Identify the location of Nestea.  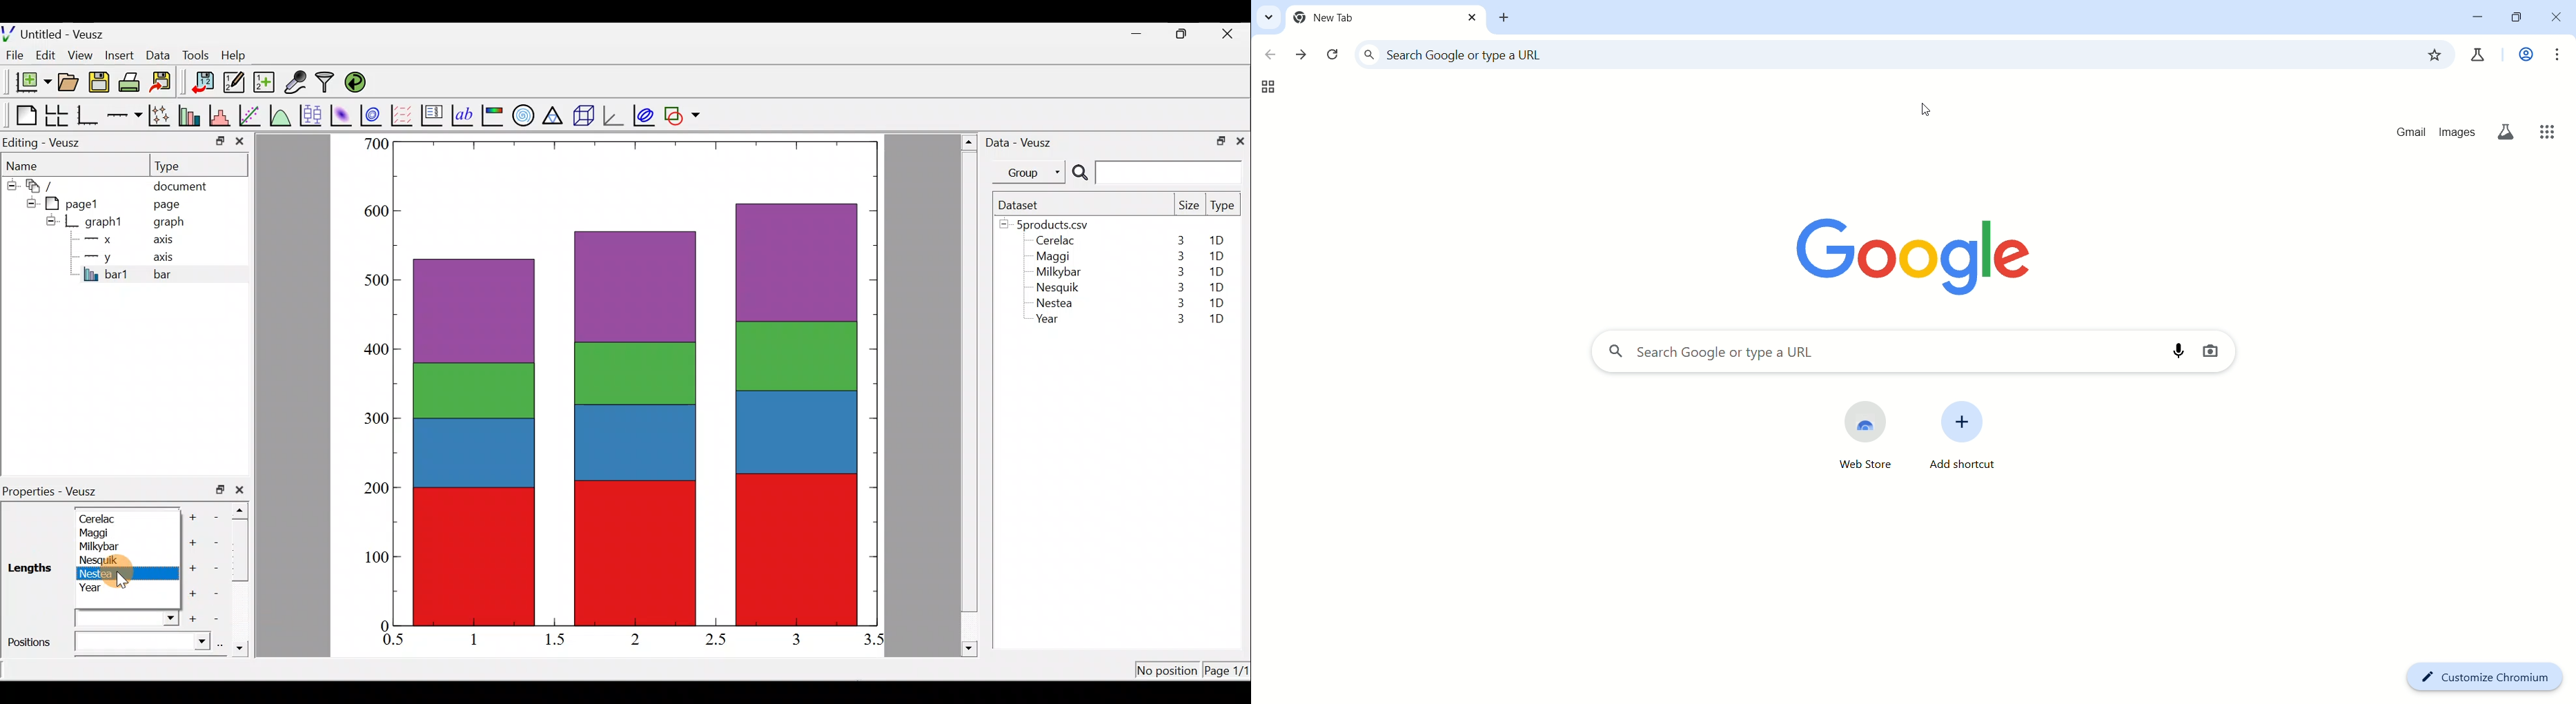
(1055, 303).